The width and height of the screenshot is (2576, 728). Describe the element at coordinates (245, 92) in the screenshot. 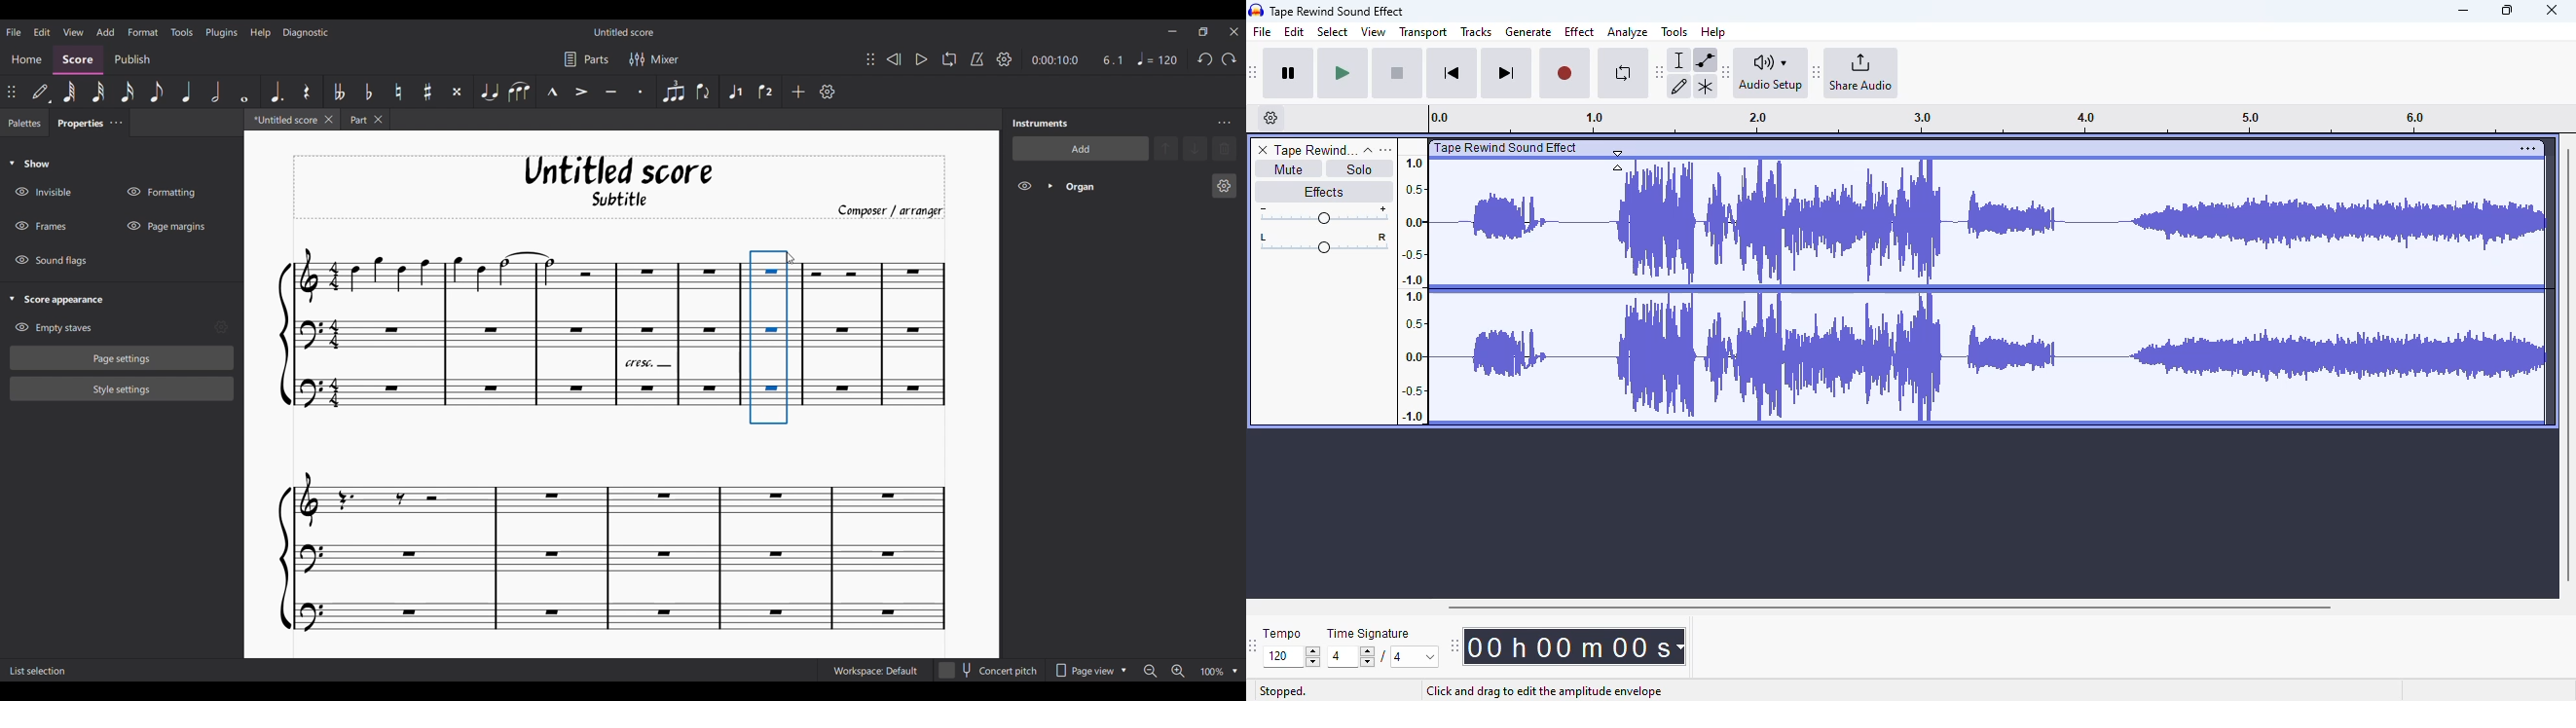

I see `Whole note` at that location.